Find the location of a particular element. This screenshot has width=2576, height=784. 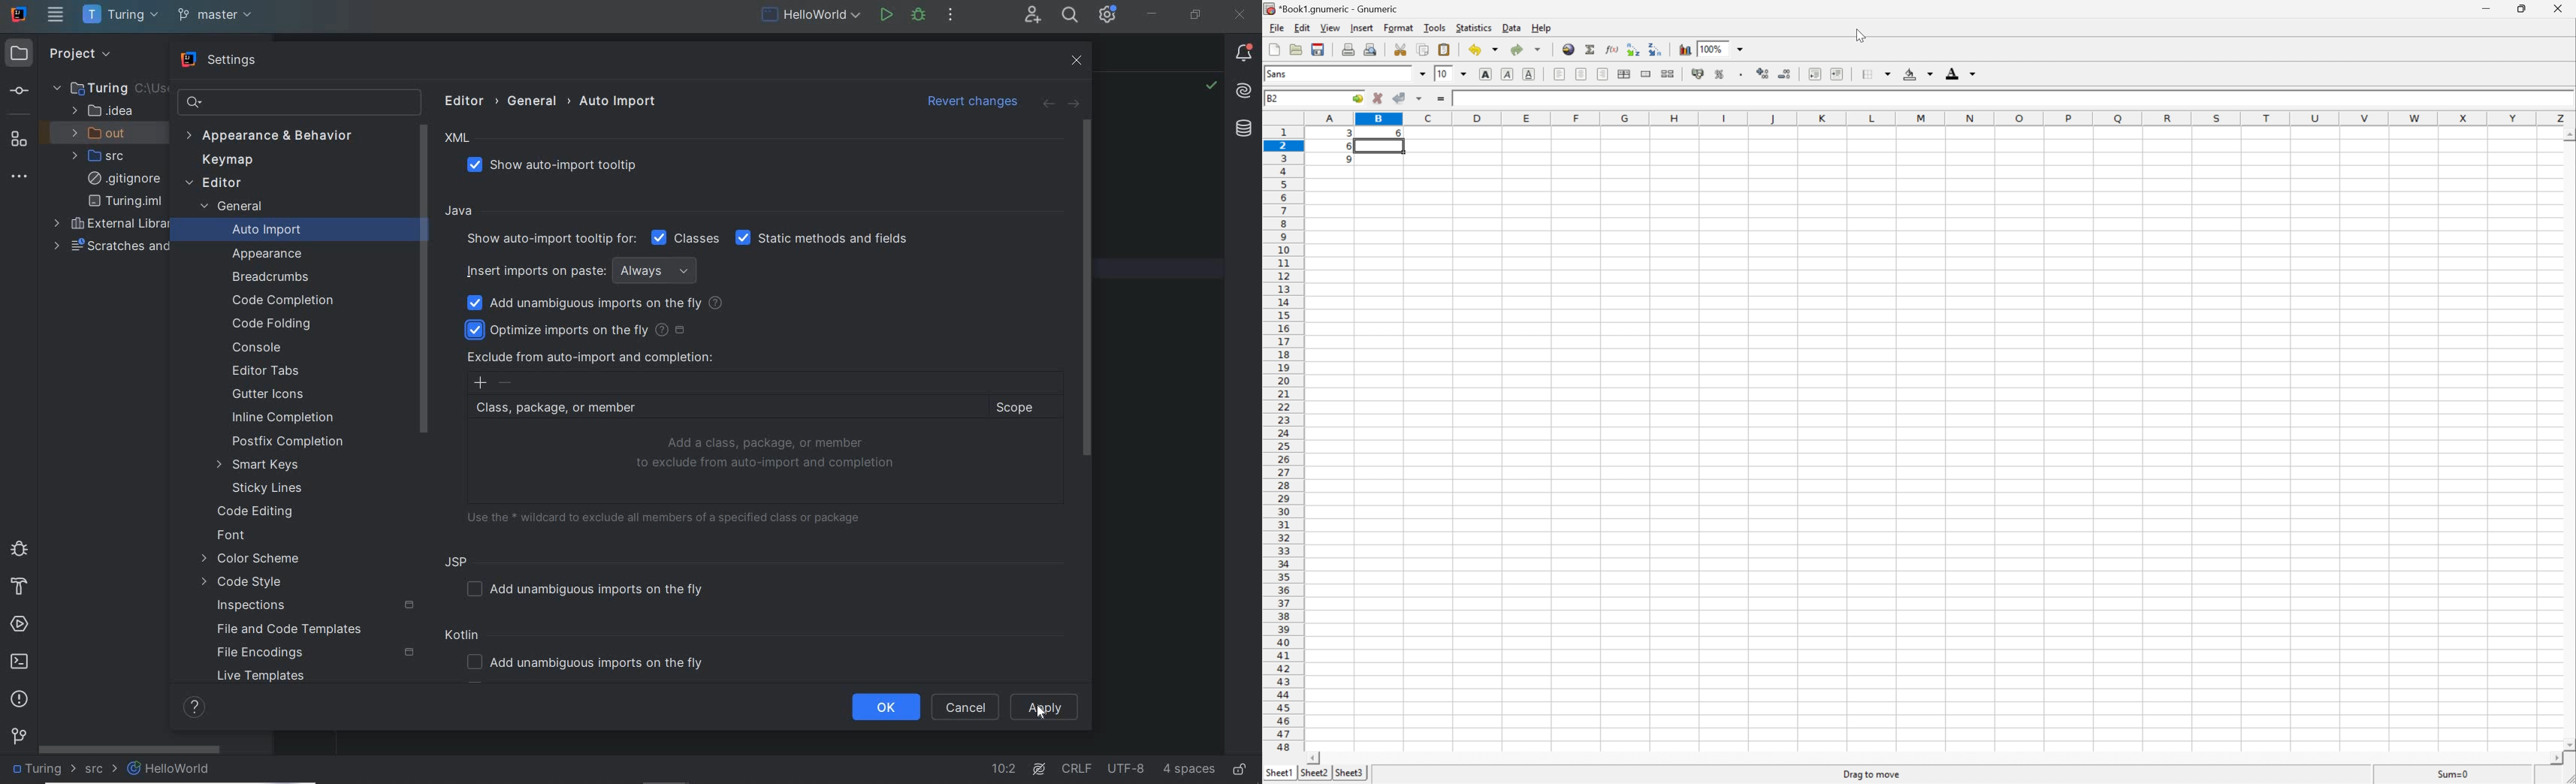

Sort the selected region in descending order based on the first column selected is located at coordinates (1632, 48).